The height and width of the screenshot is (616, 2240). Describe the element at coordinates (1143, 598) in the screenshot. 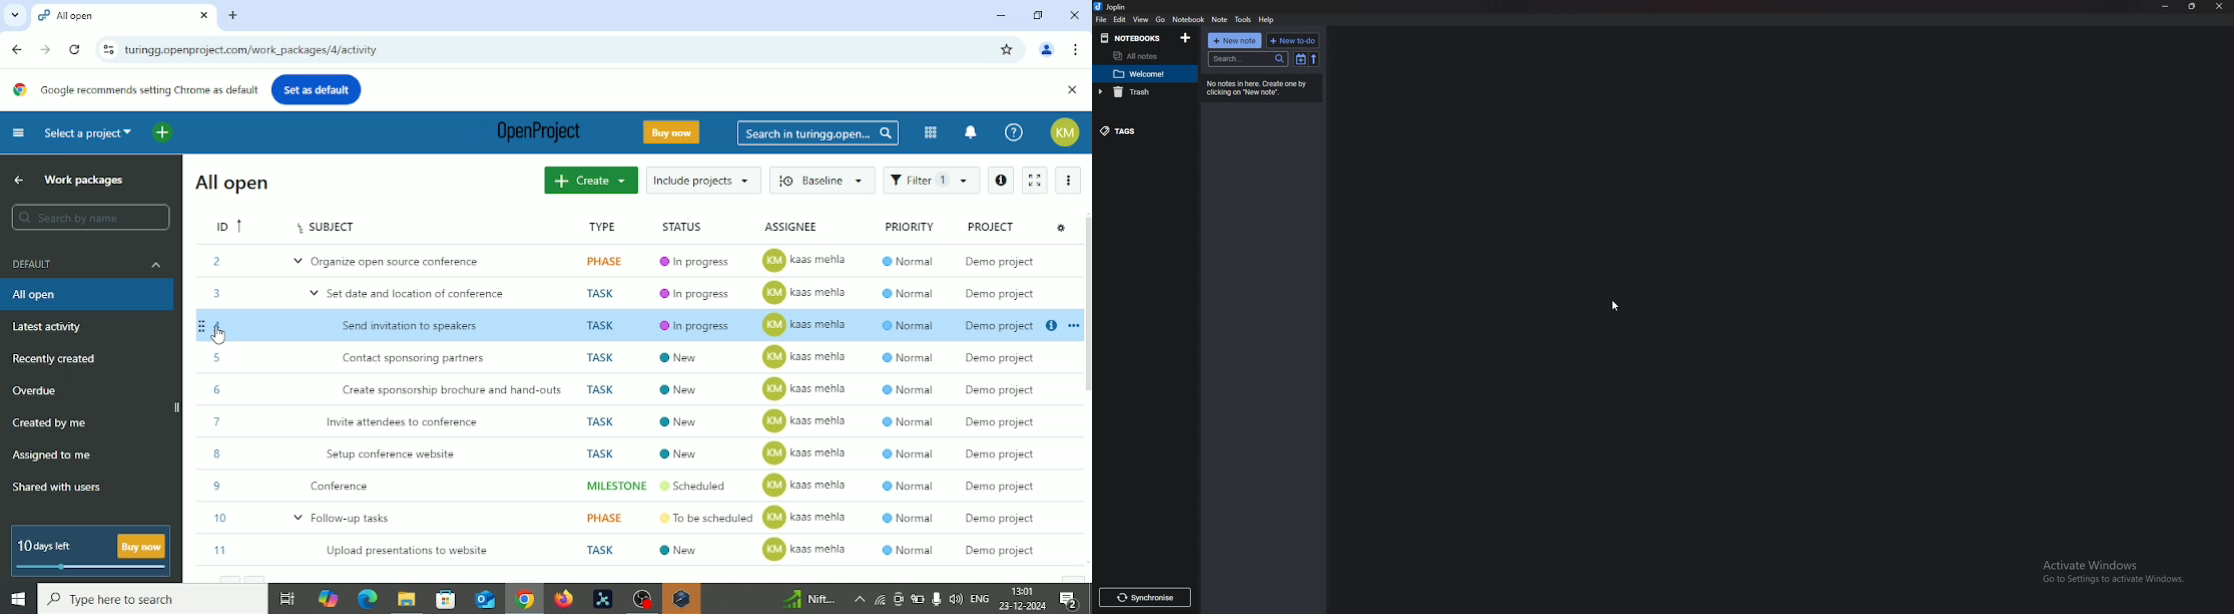

I see `Synchronize` at that location.